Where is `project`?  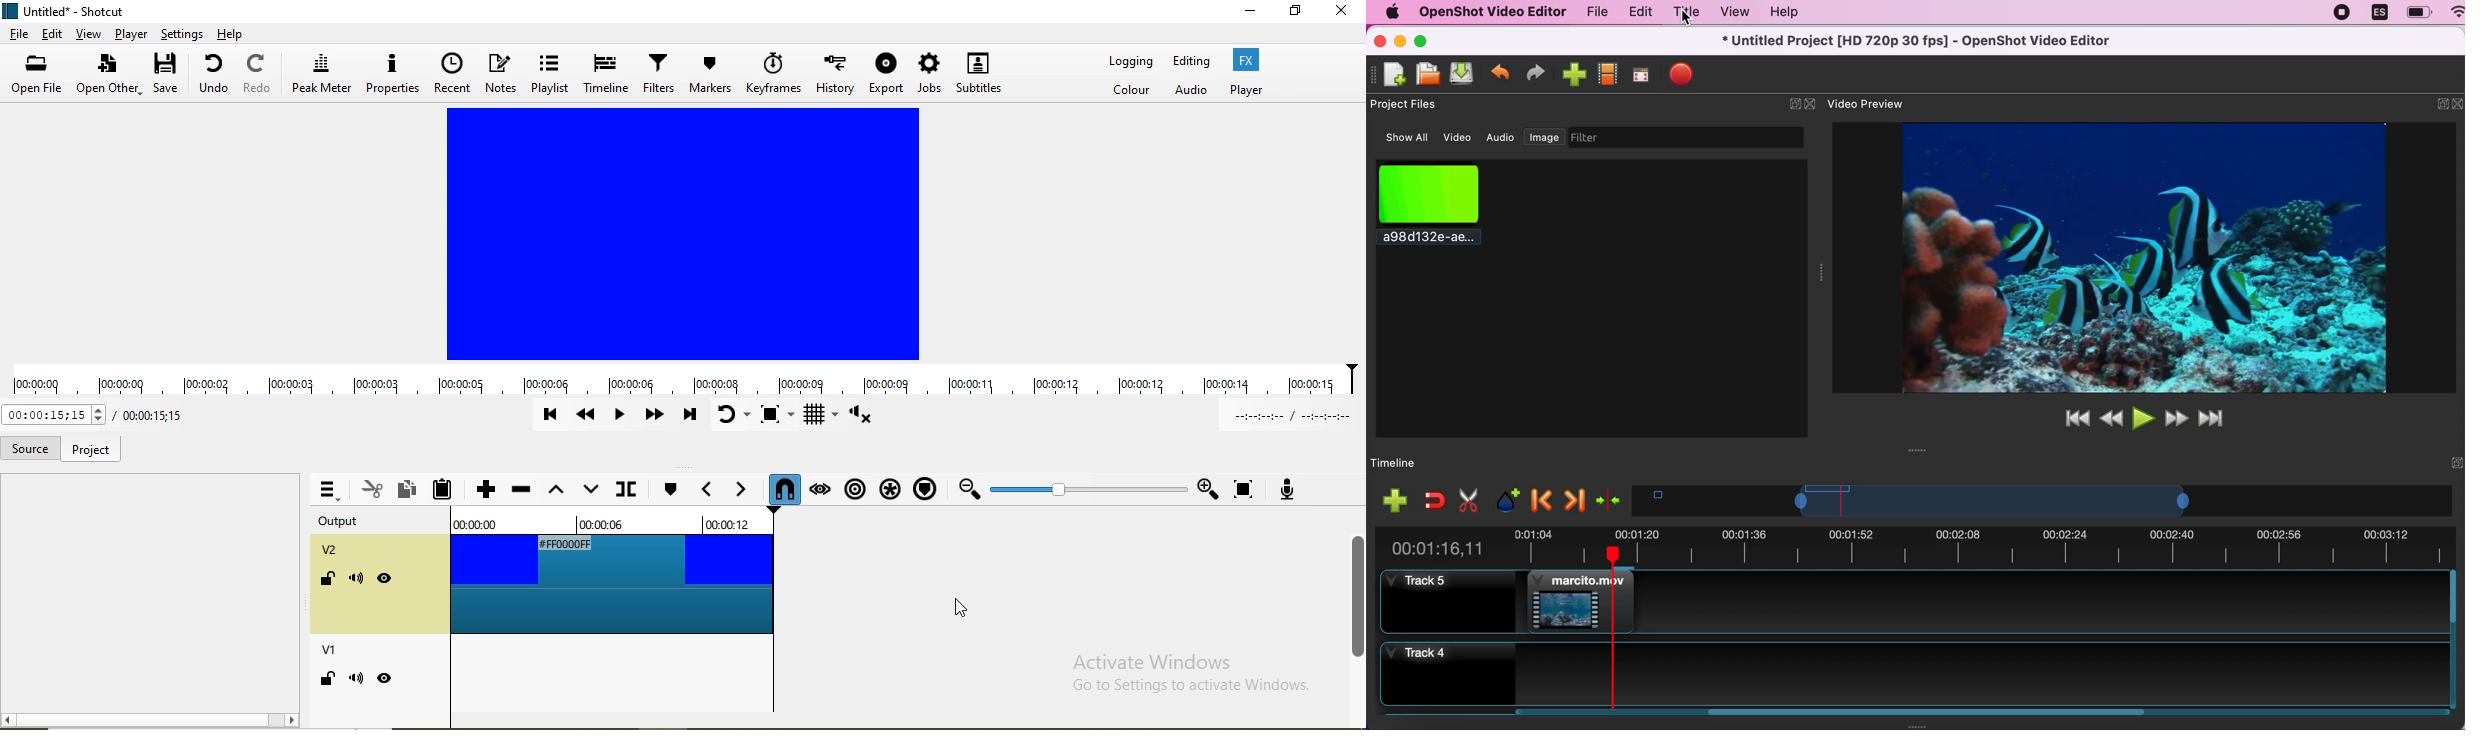
project is located at coordinates (89, 451).